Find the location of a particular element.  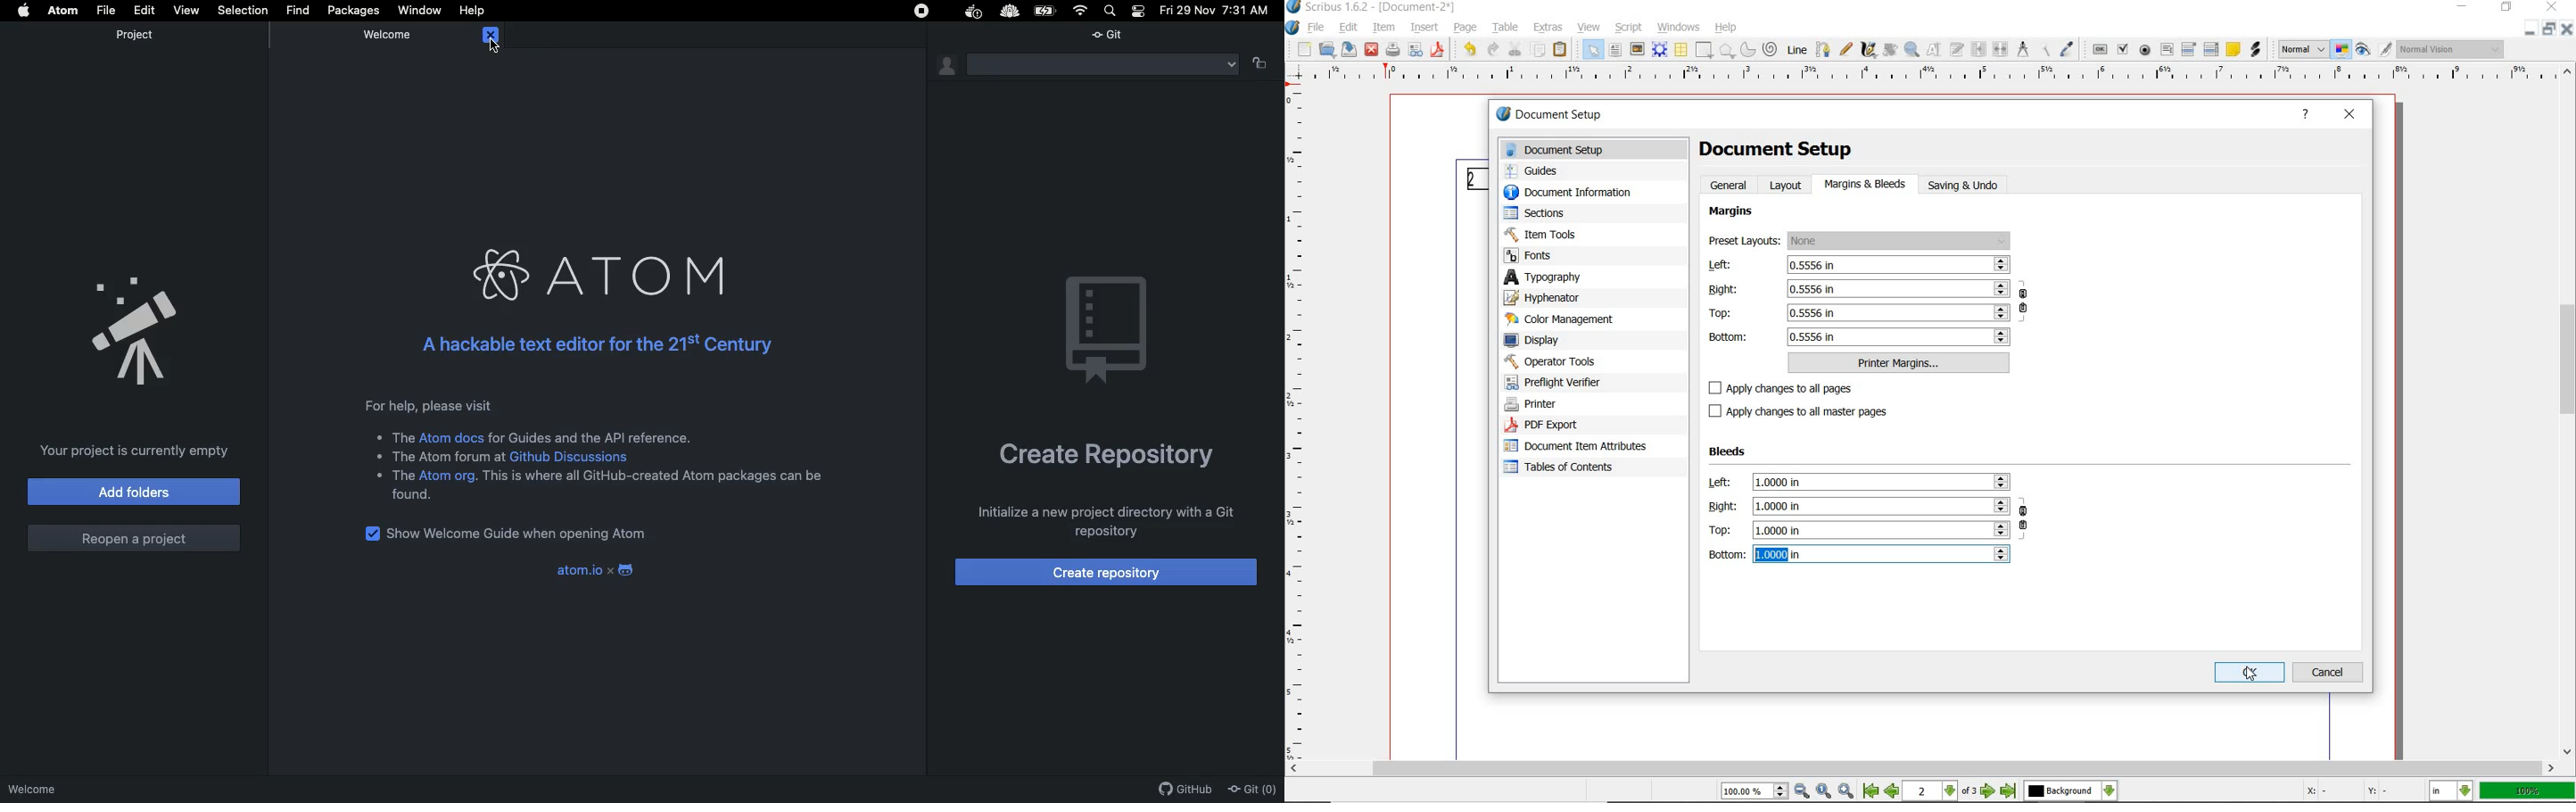

Selection is located at coordinates (244, 11).